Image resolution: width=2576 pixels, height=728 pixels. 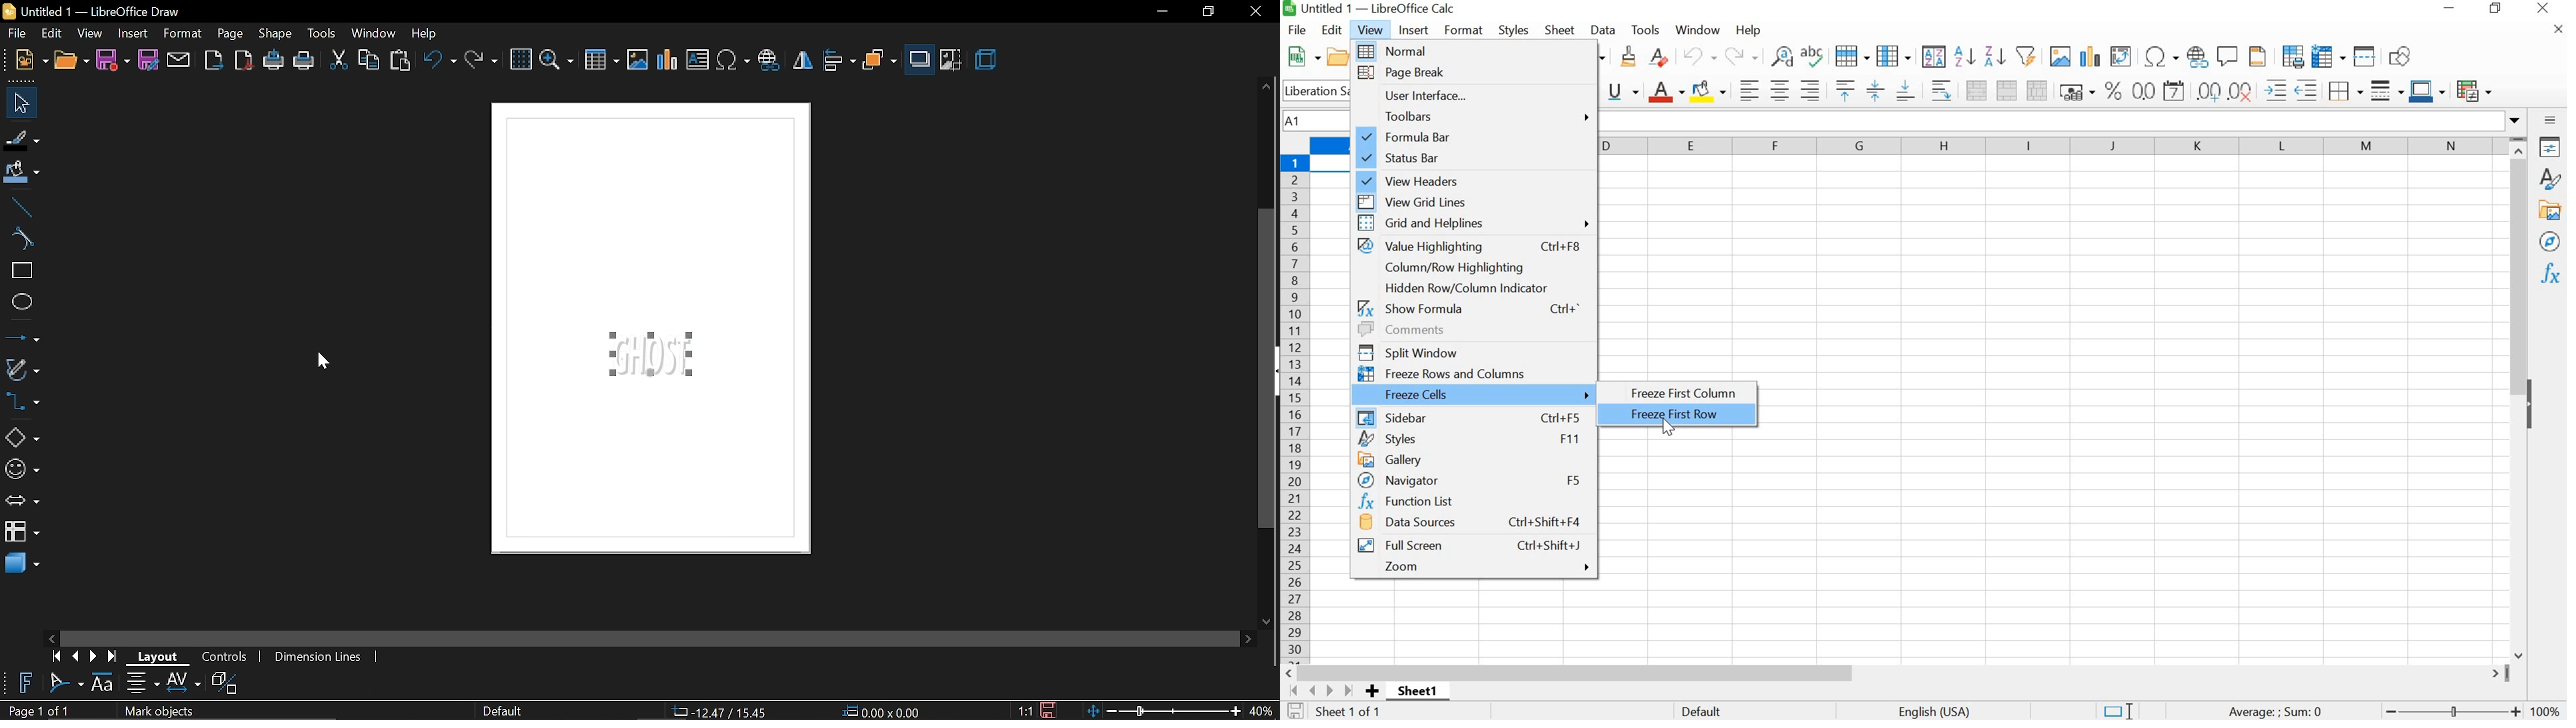 What do you see at coordinates (655, 351) in the screenshot?
I see `fontwork styles` at bounding box center [655, 351].